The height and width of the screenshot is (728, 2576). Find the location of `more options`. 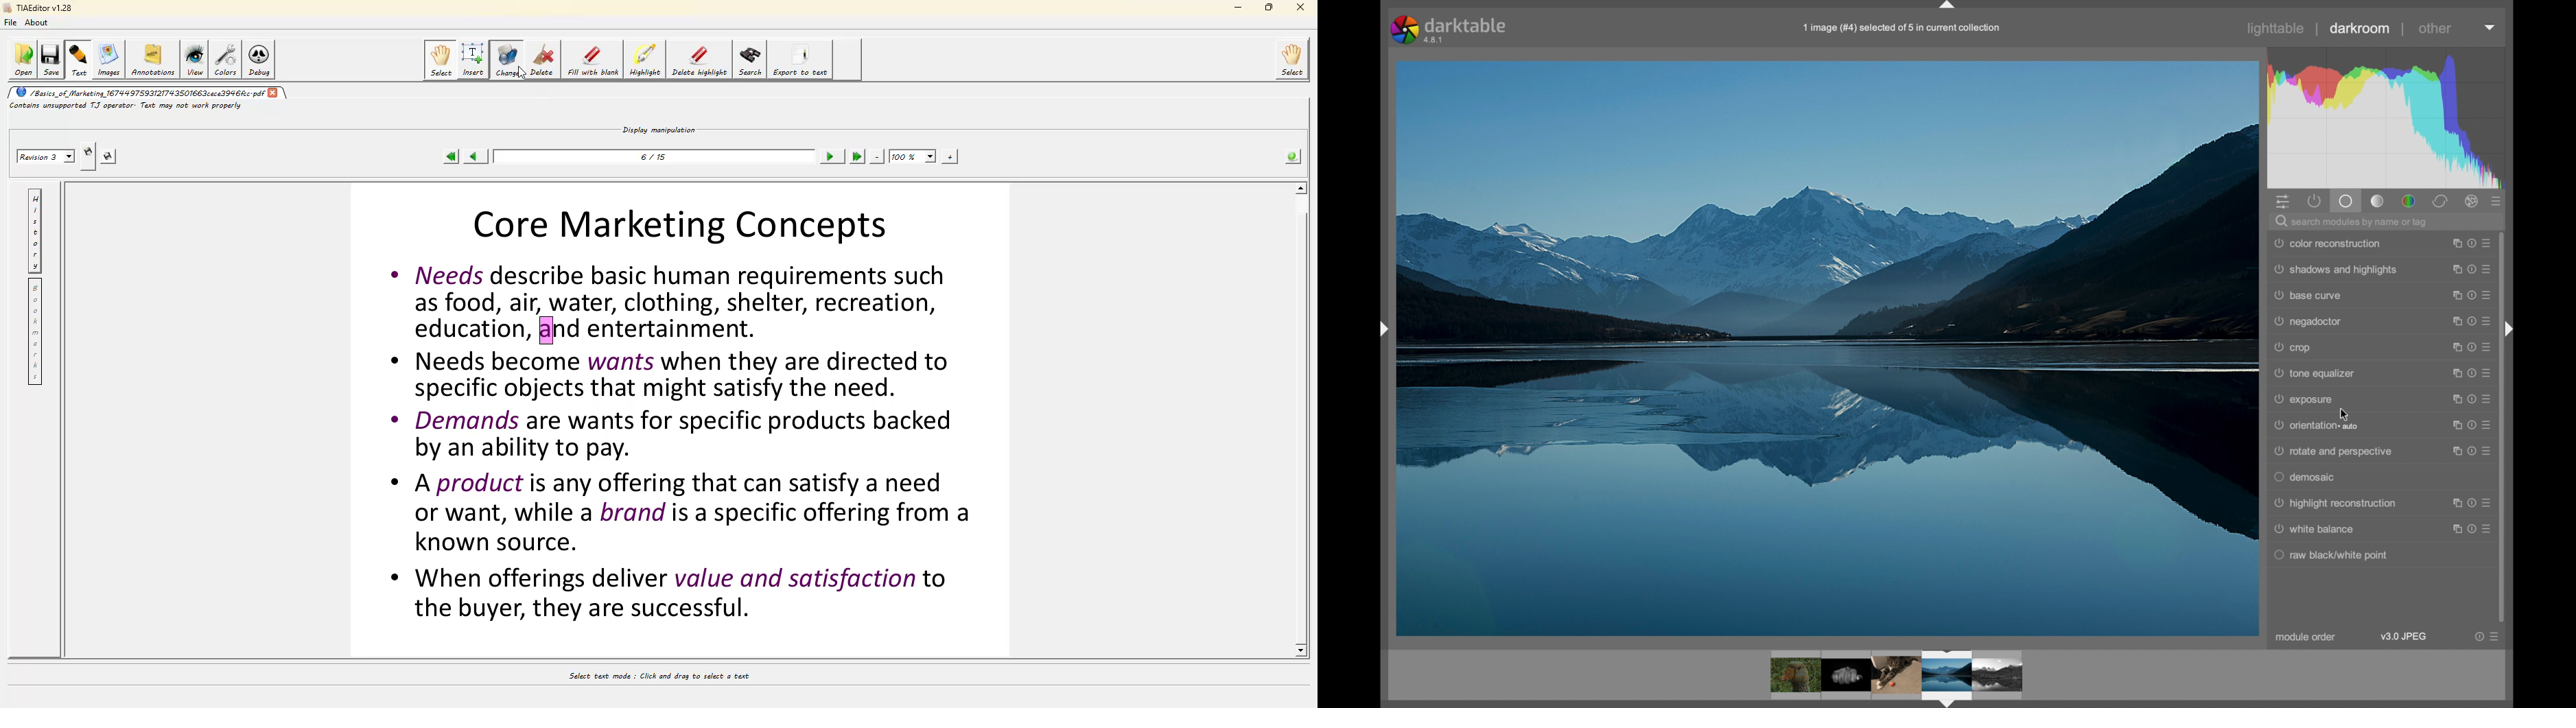

more options is located at coordinates (2473, 269).